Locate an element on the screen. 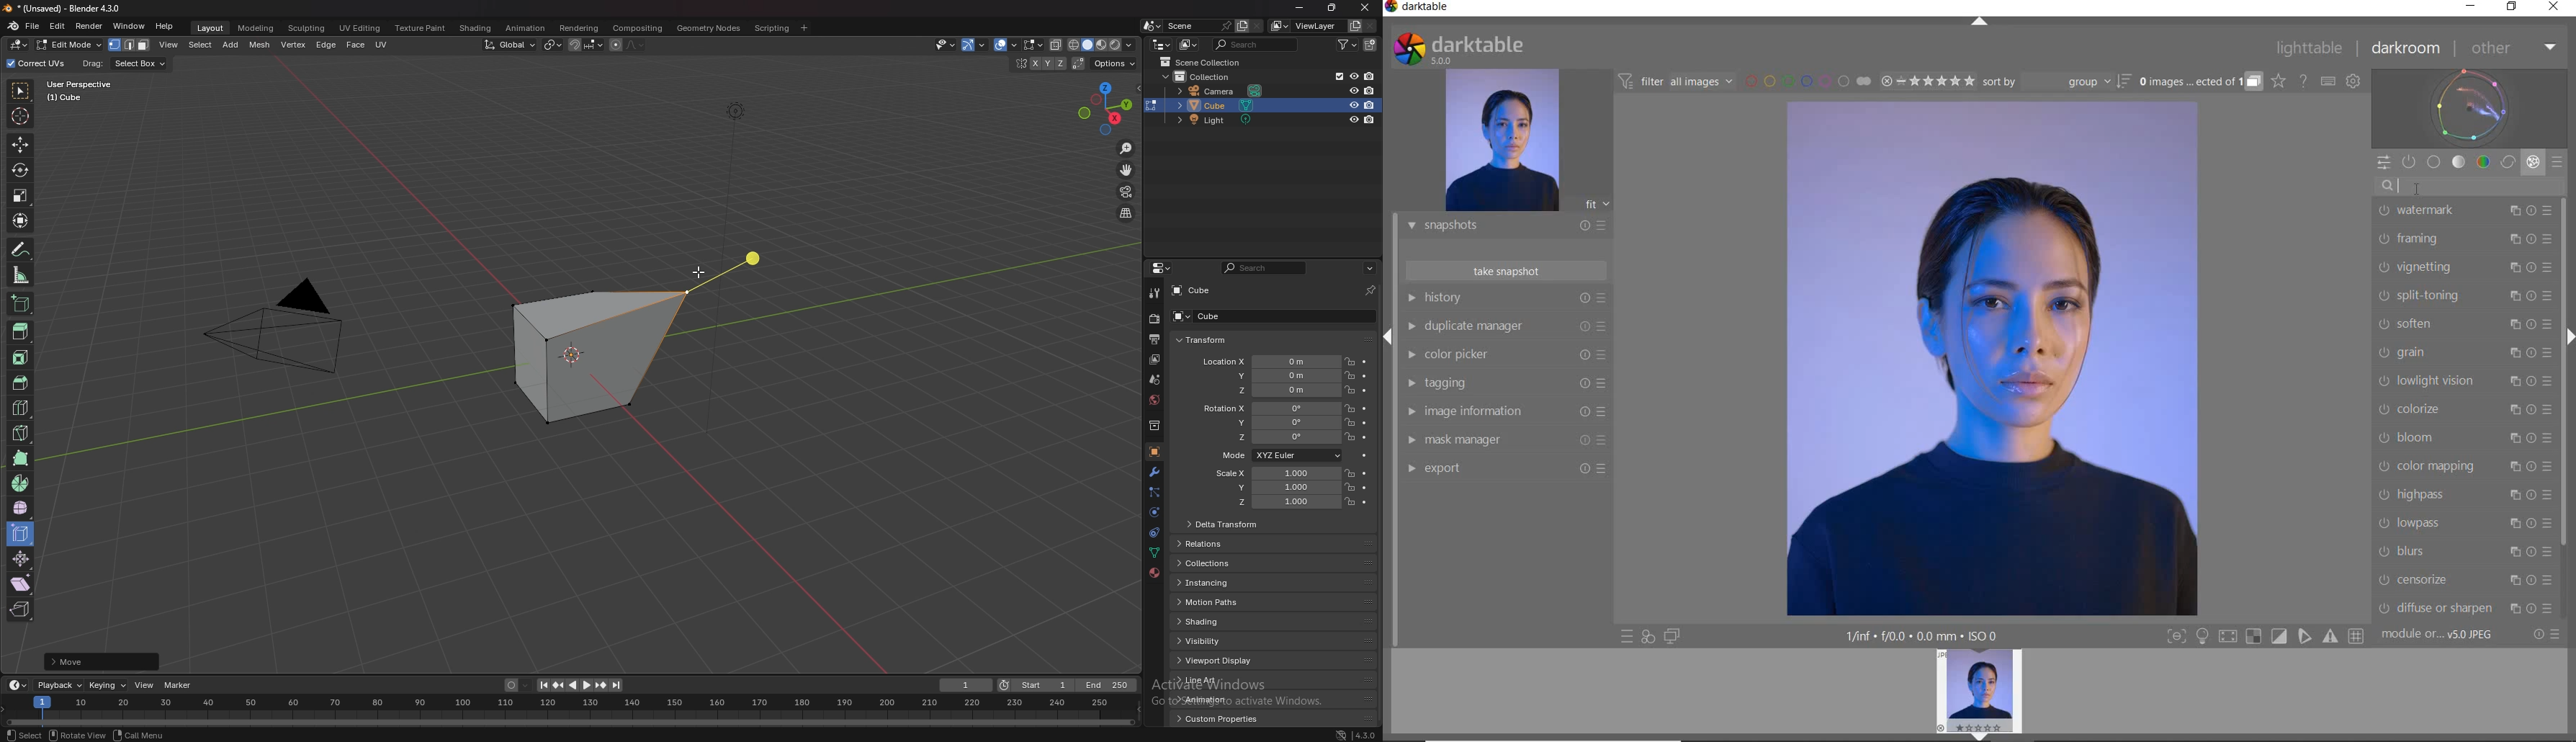 The height and width of the screenshot is (756, 2576). blender is located at coordinates (12, 26).